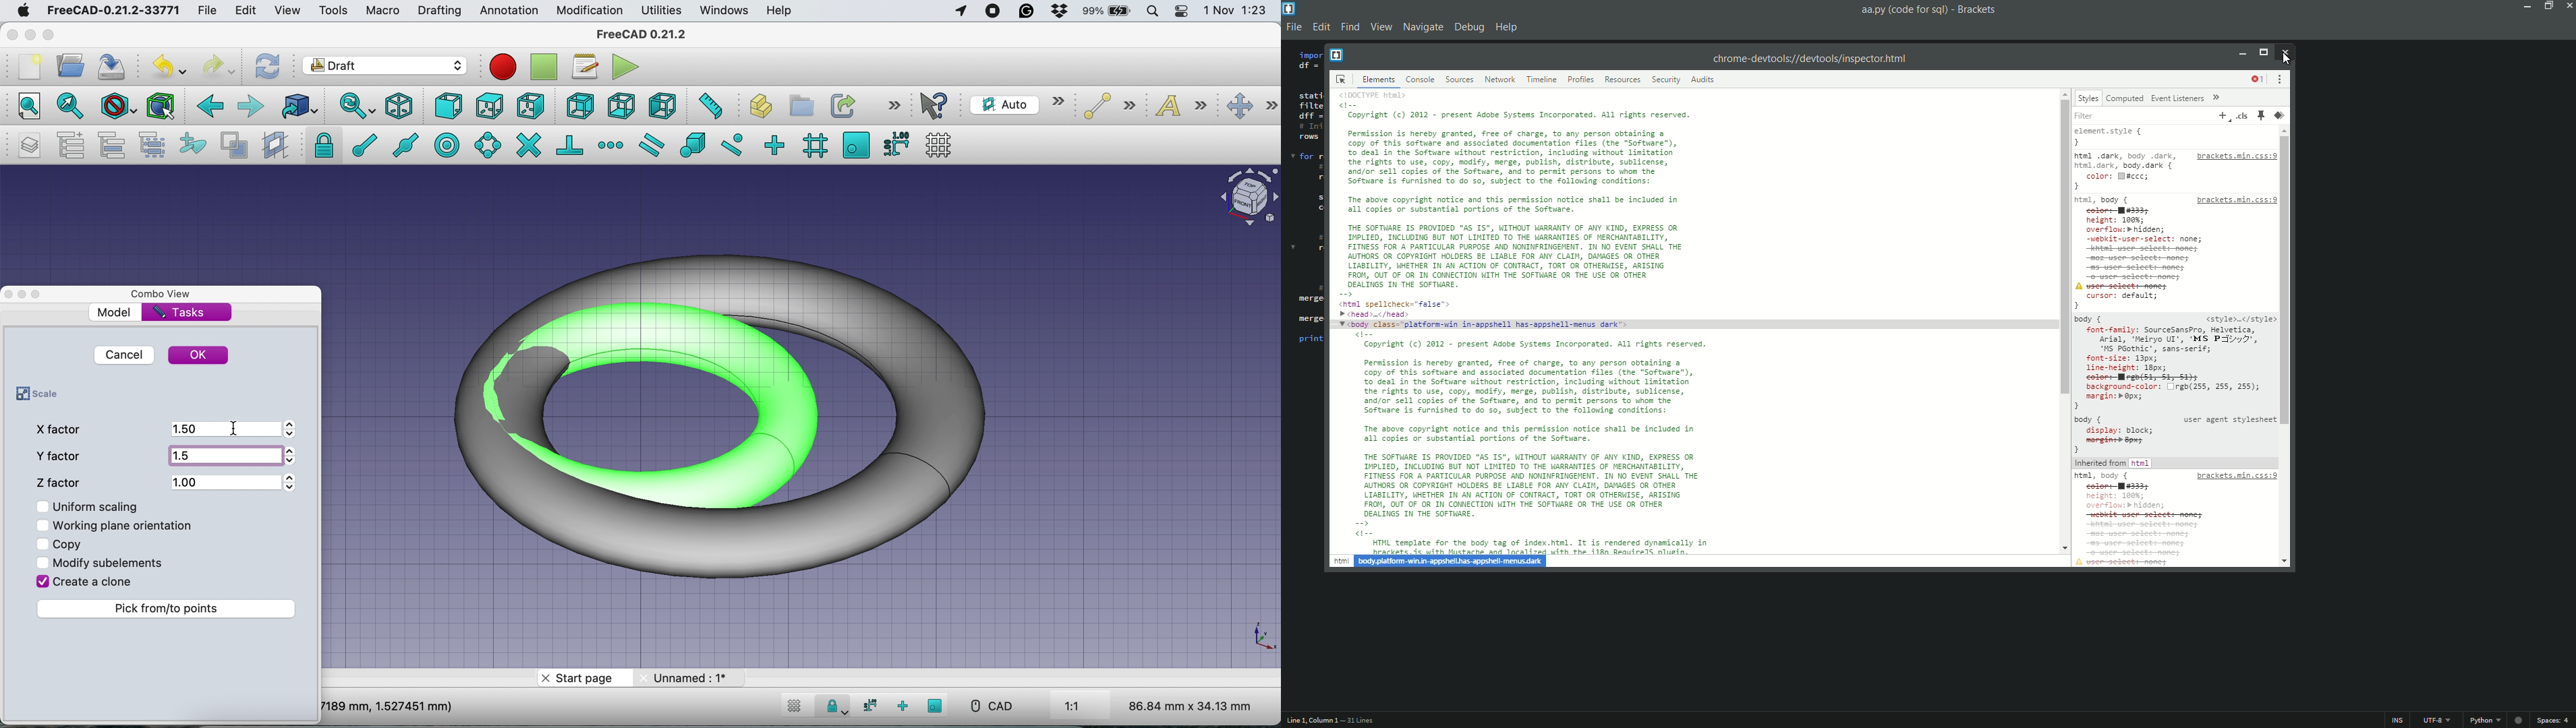 This screenshot has width=2576, height=728. Describe the element at coordinates (233, 146) in the screenshot. I see `toggle normal/wireframe display` at that location.